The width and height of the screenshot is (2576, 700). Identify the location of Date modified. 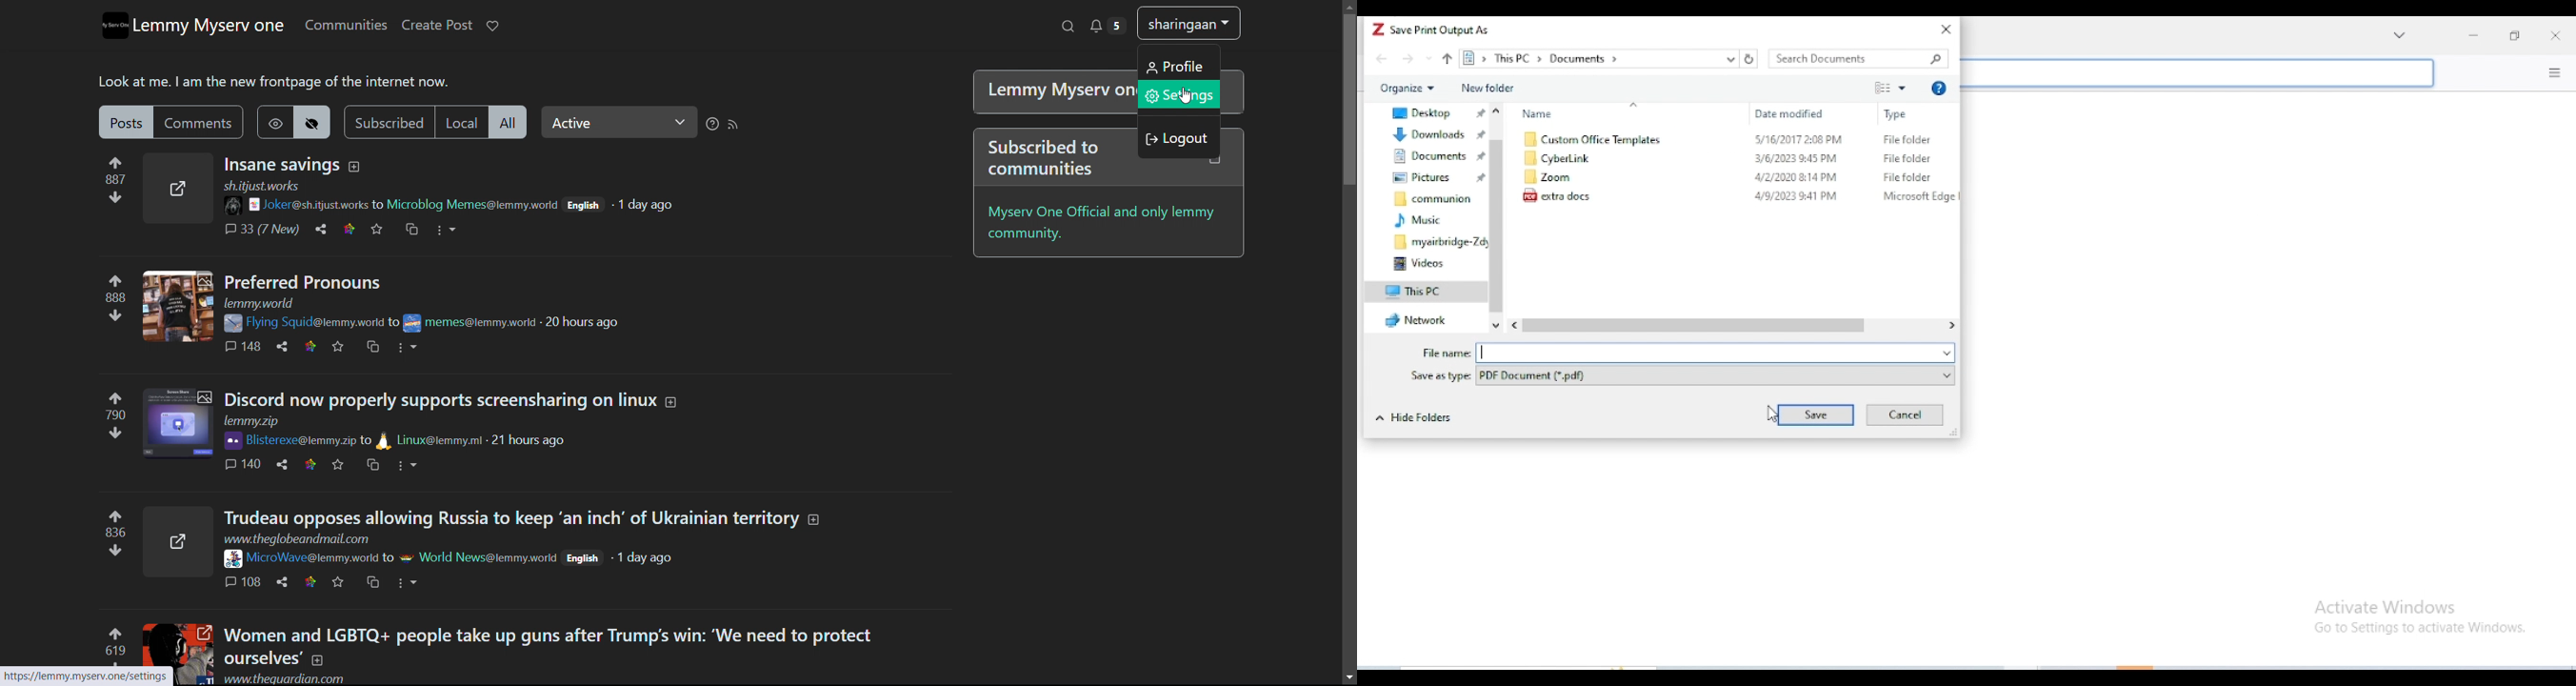
(1790, 114).